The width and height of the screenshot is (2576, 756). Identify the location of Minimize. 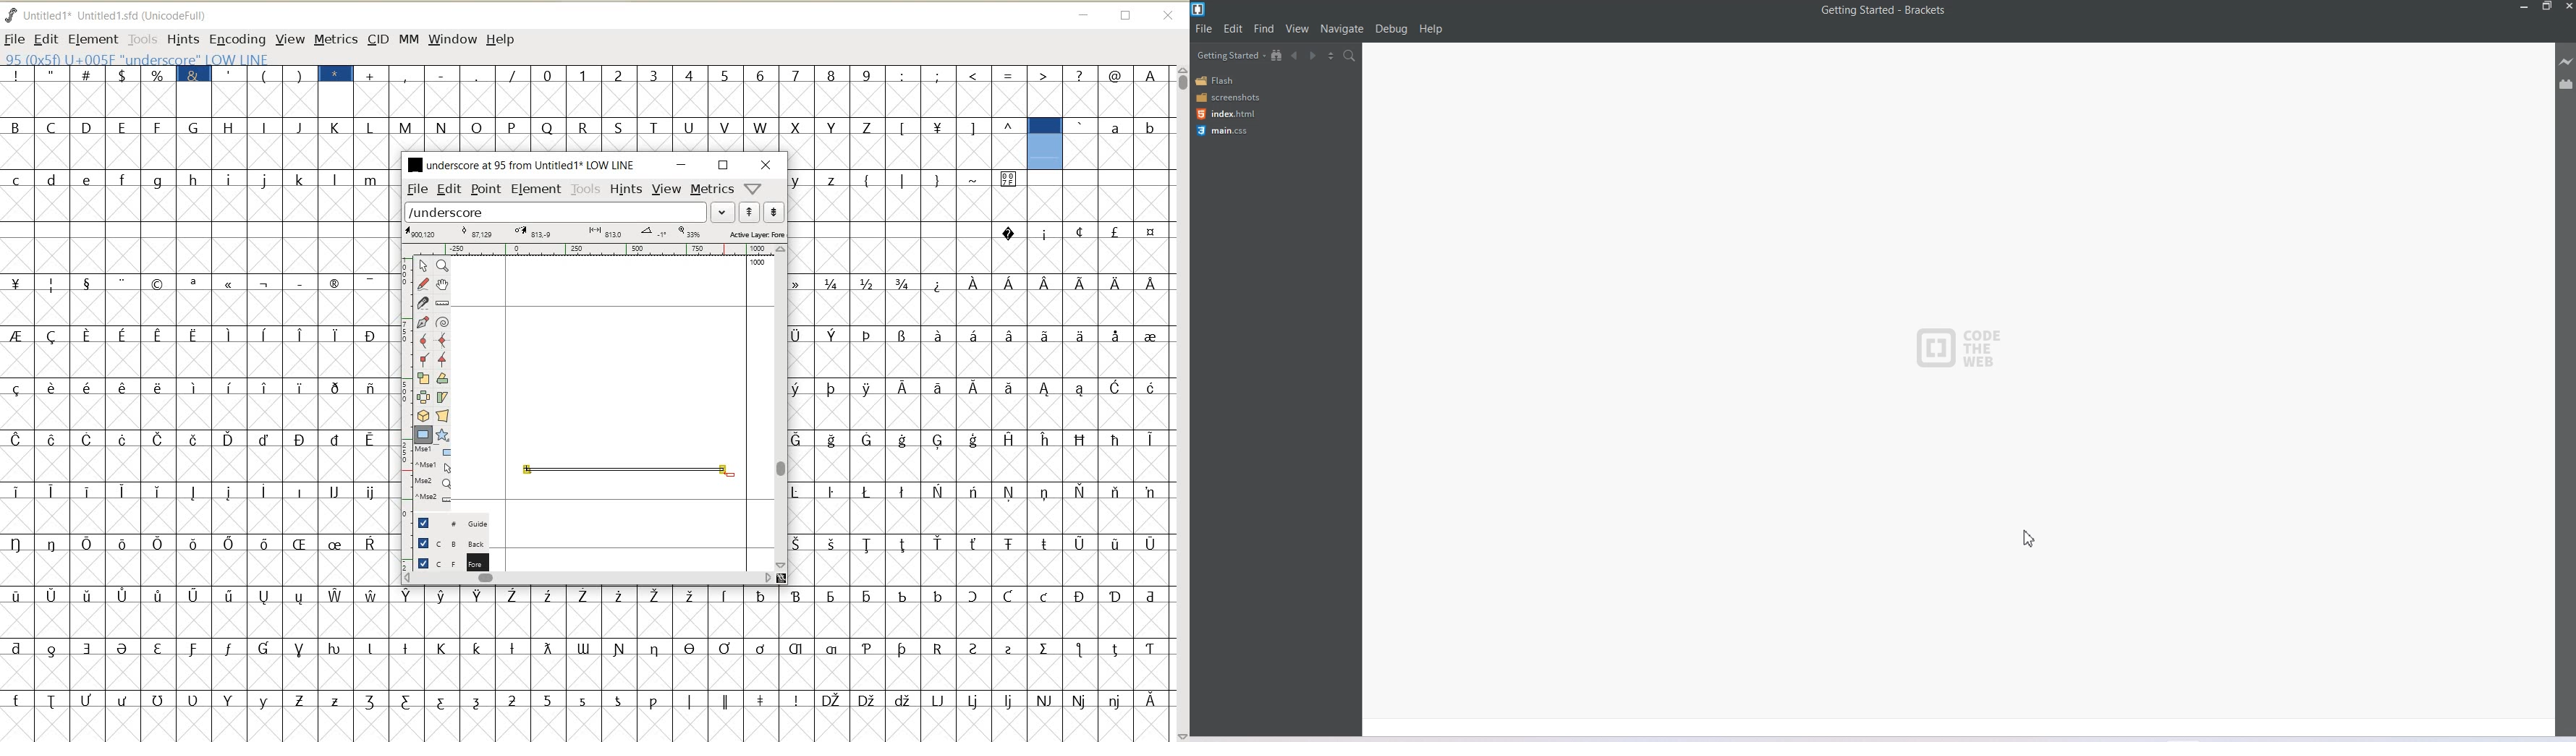
(2525, 6).